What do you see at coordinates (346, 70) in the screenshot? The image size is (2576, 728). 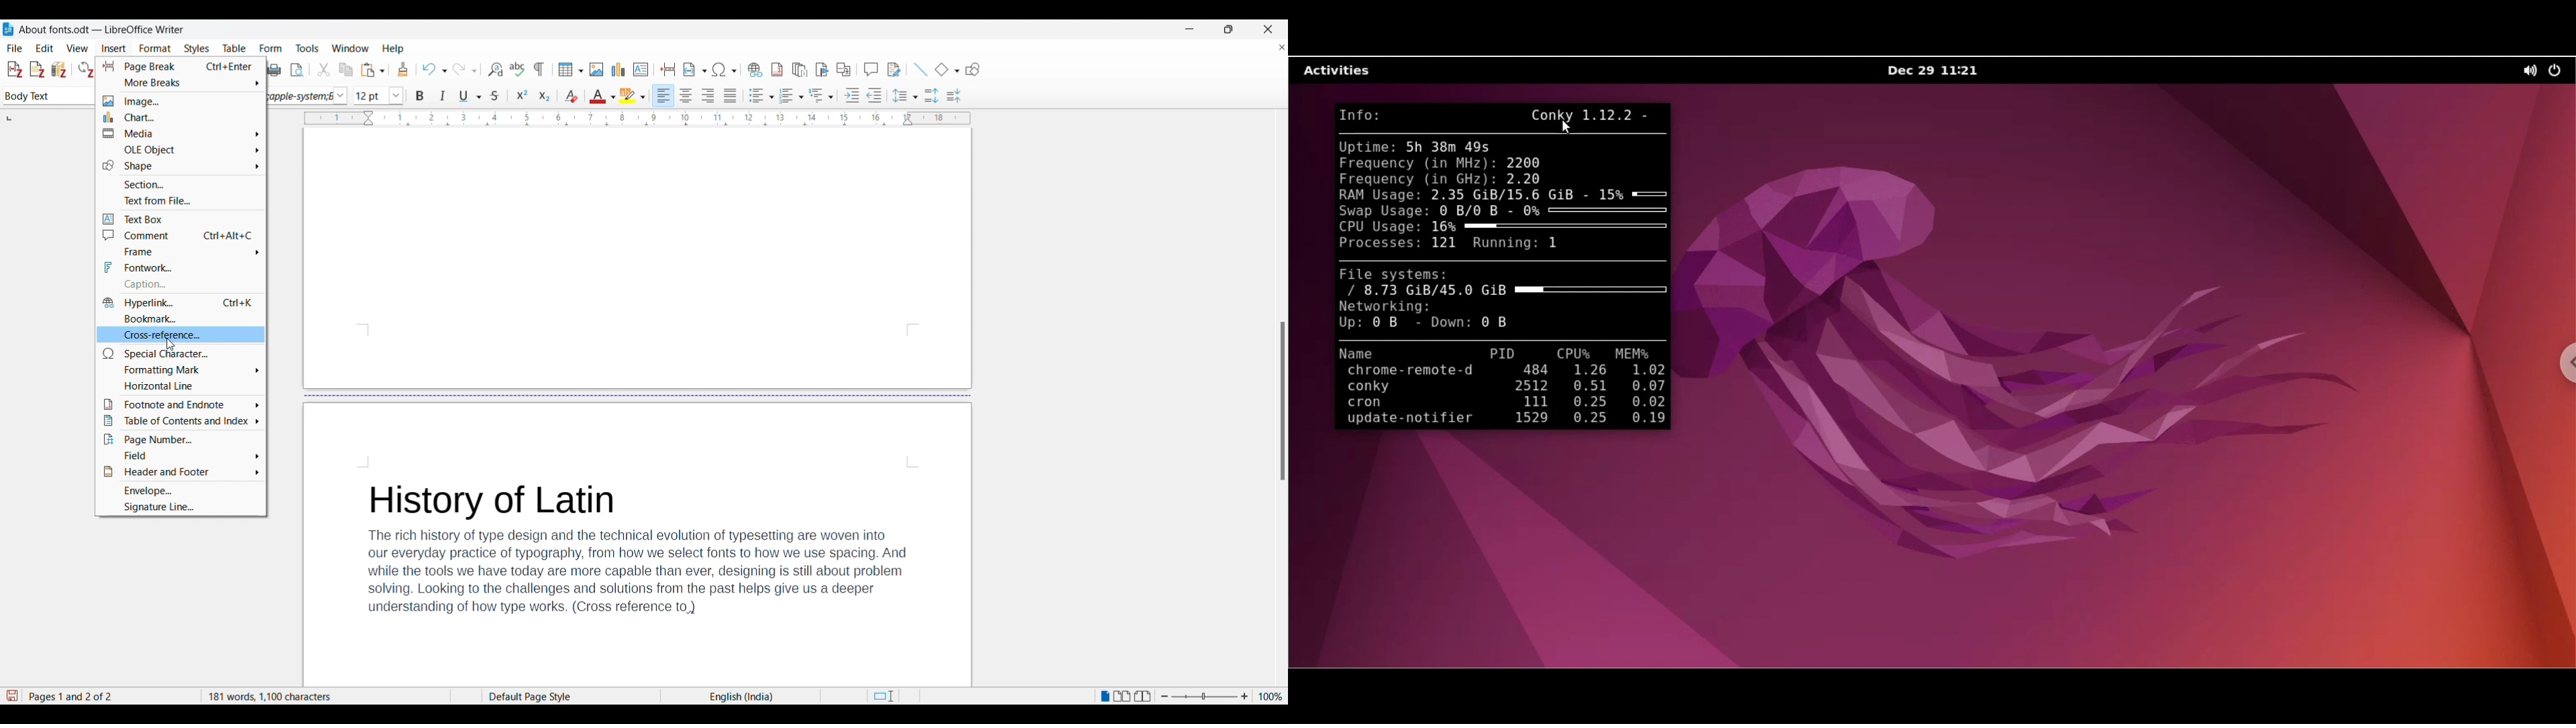 I see `Copy` at bounding box center [346, 70].